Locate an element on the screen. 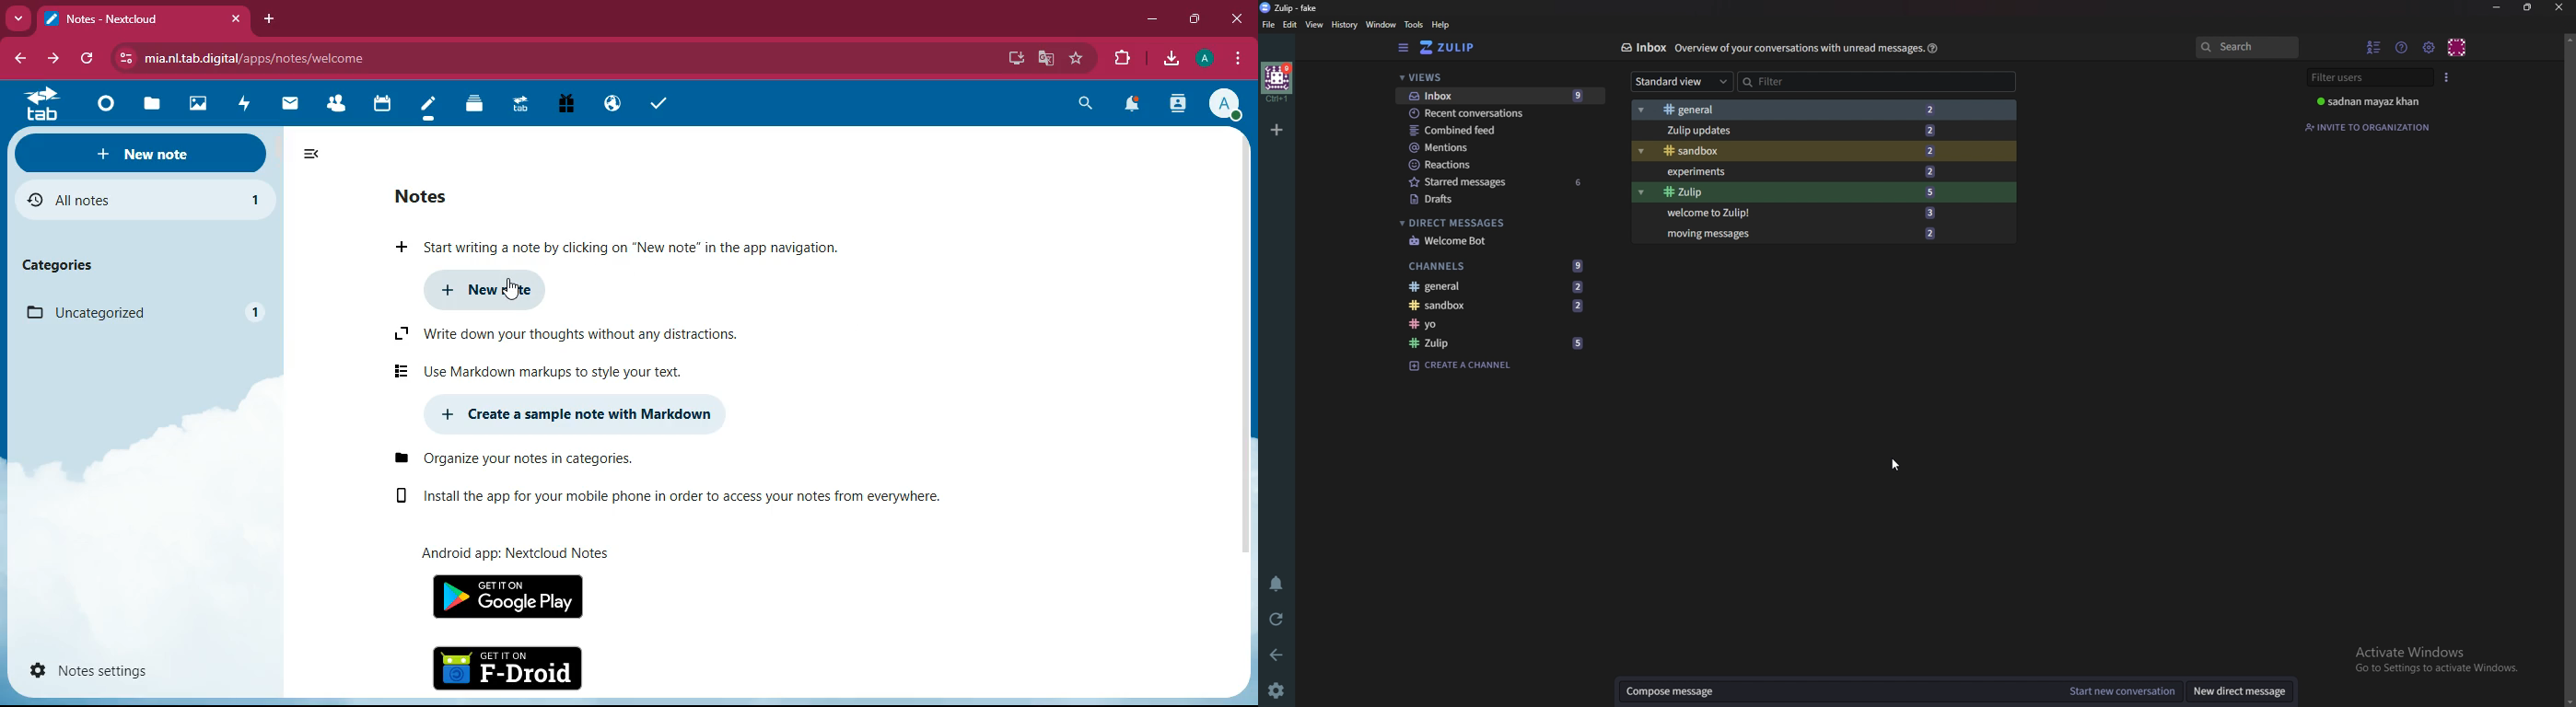  Personal menu is located at coordinates (2460, 47).